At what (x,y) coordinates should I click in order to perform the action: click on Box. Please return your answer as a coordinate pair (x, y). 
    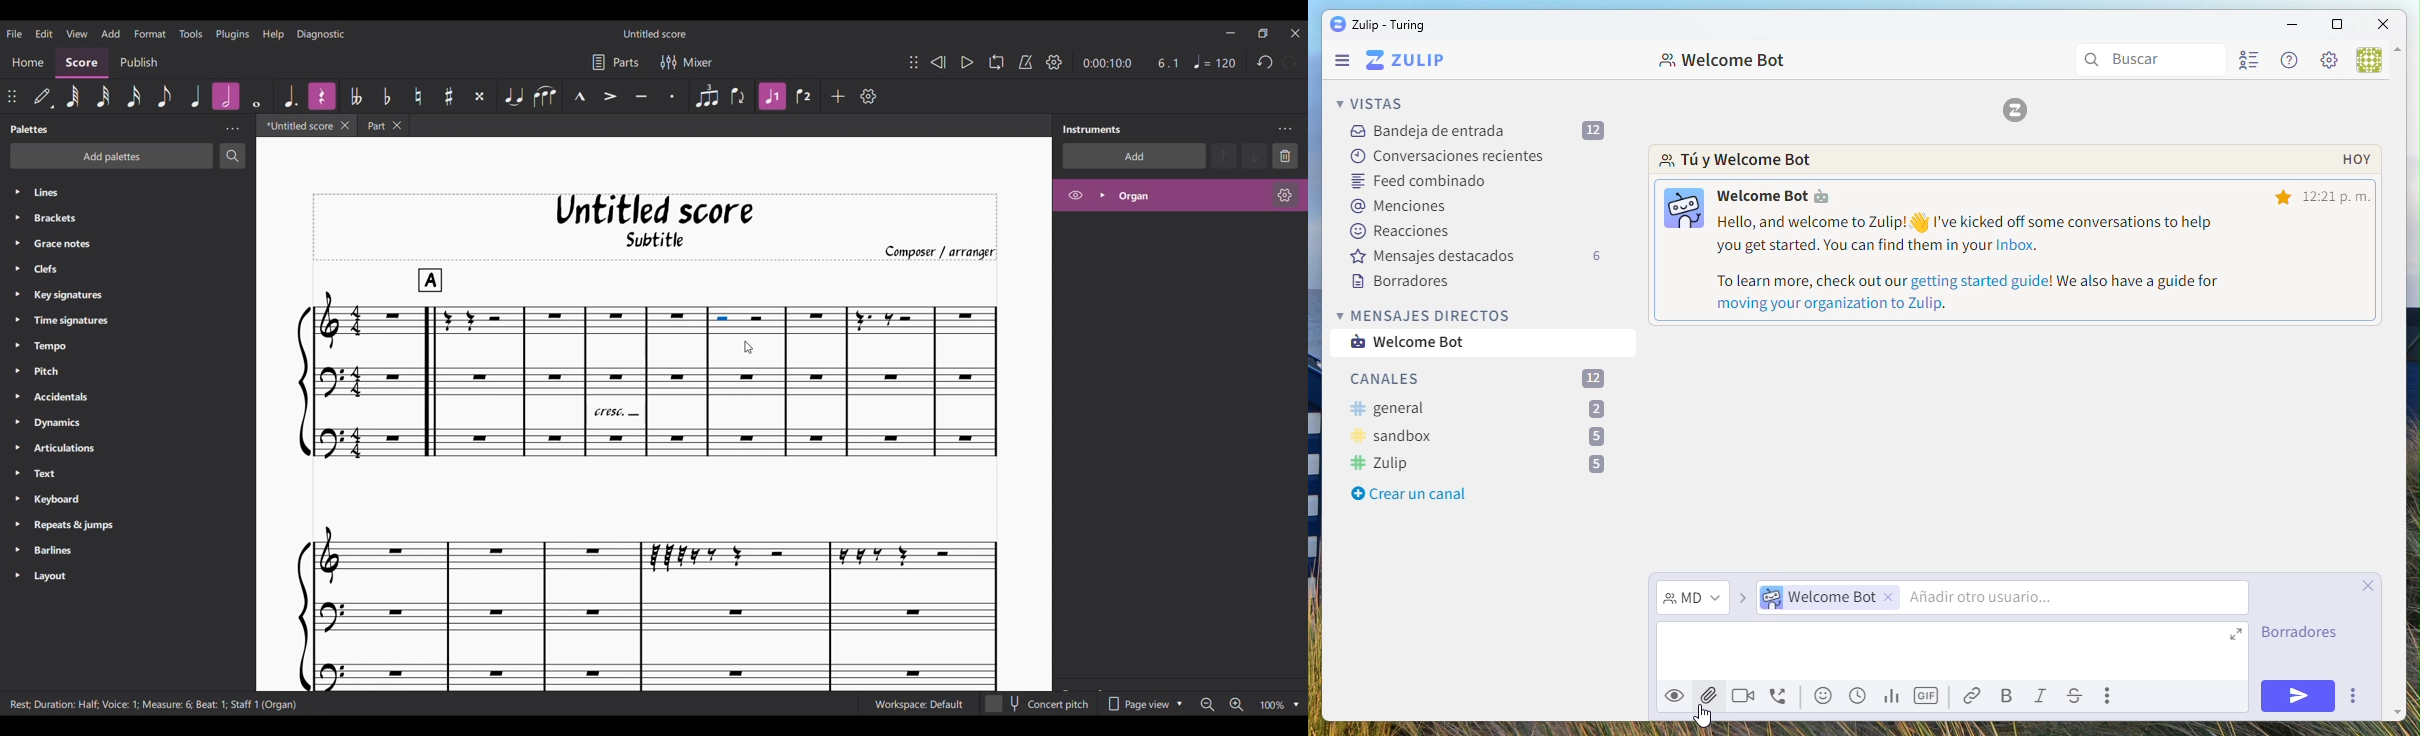
    Looking at the image, I should click on (2336, 26).